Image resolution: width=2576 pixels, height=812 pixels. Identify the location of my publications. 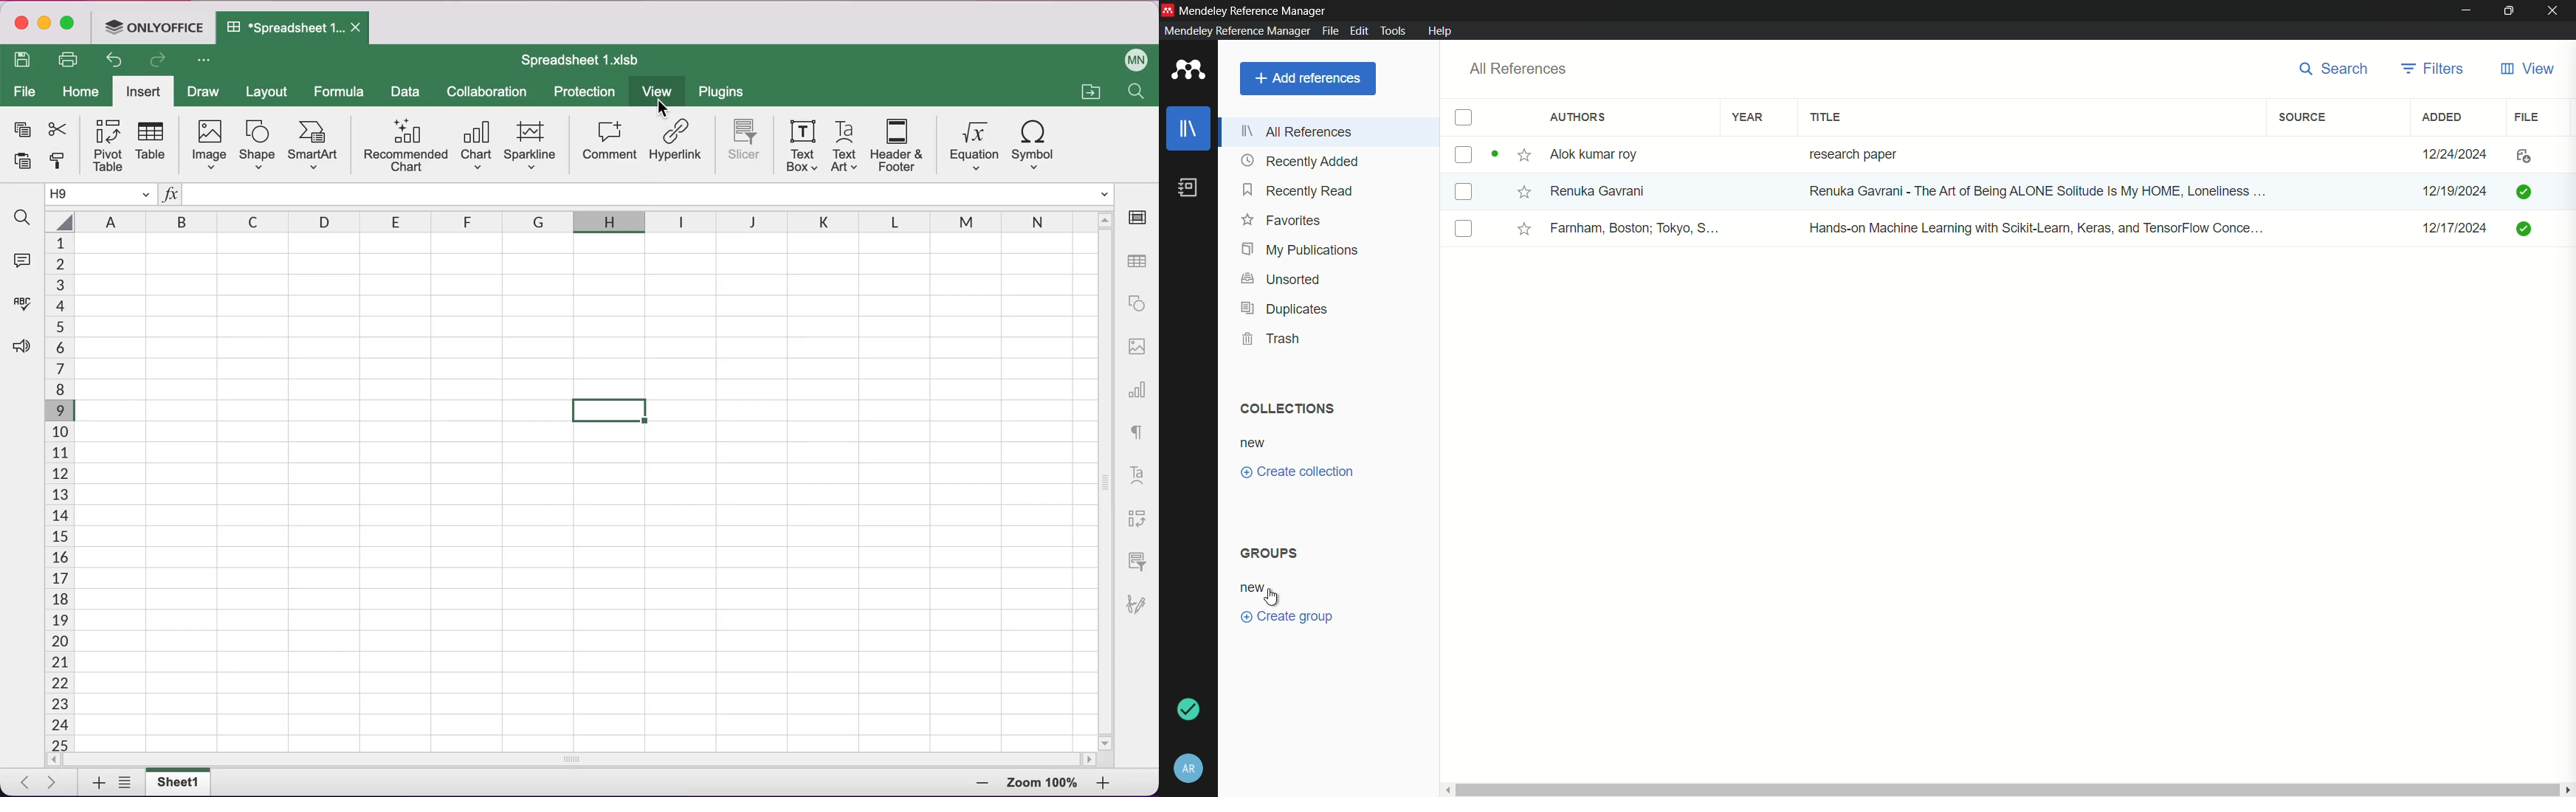
(1301, 249).